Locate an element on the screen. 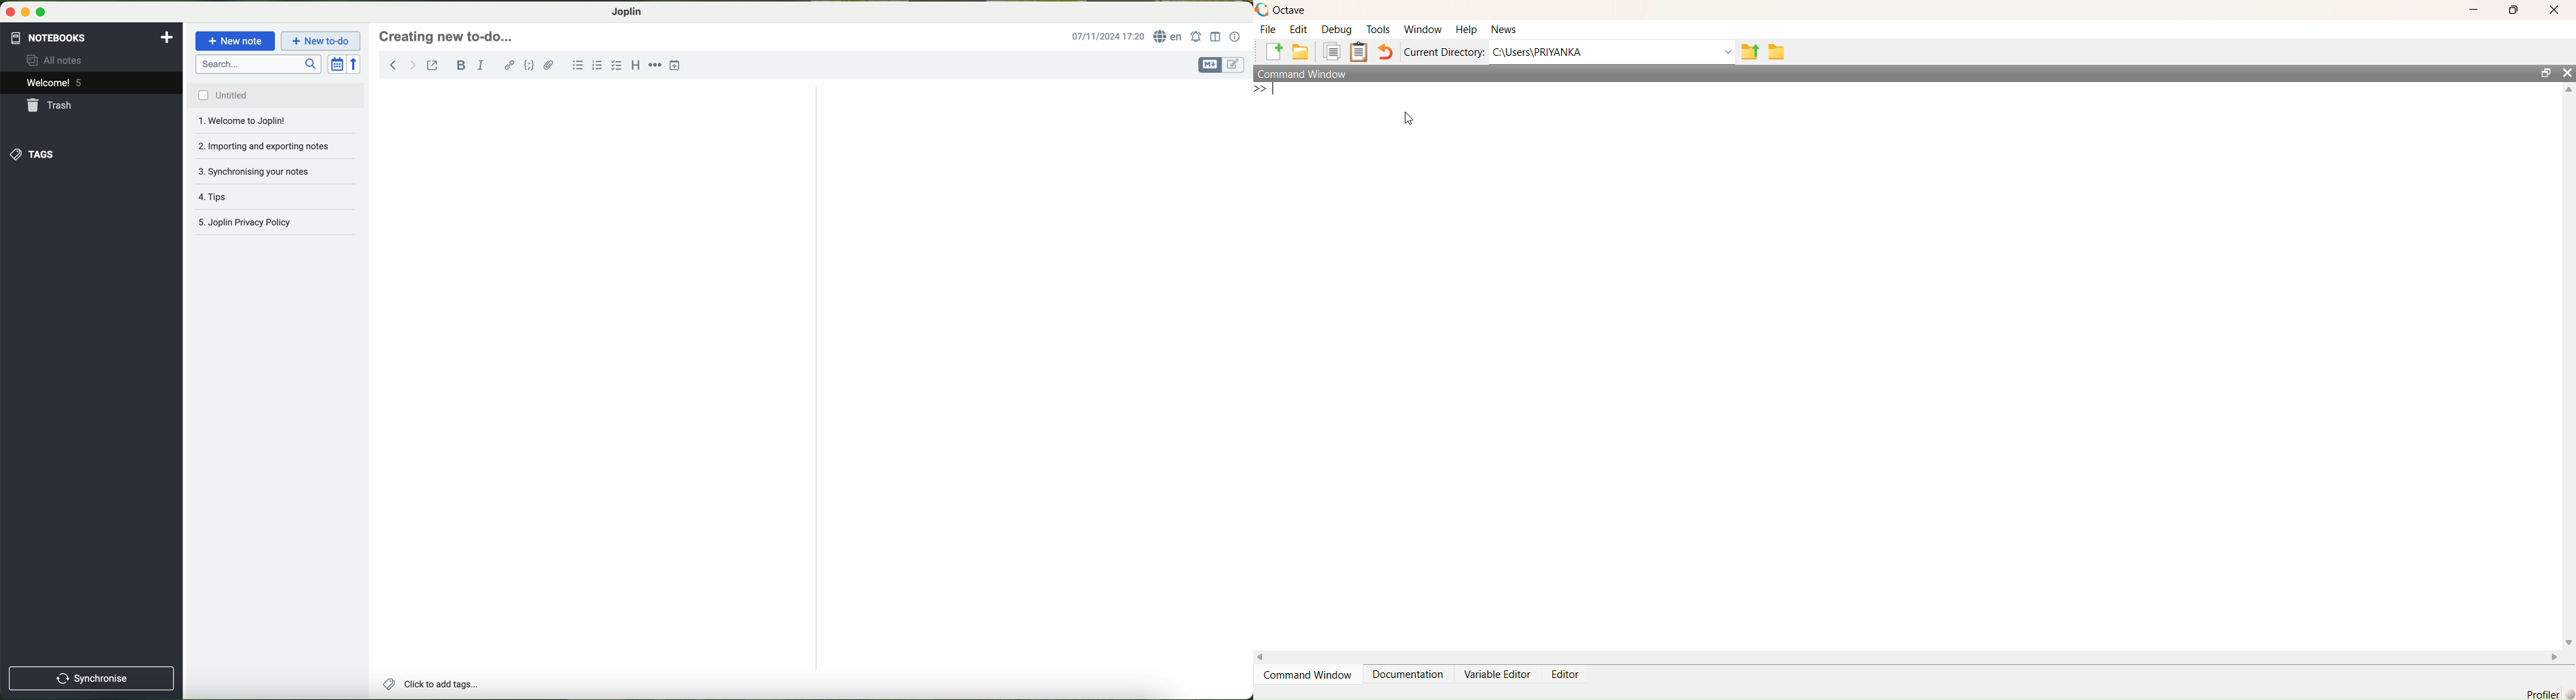  code is located at coordinates (529, 65).